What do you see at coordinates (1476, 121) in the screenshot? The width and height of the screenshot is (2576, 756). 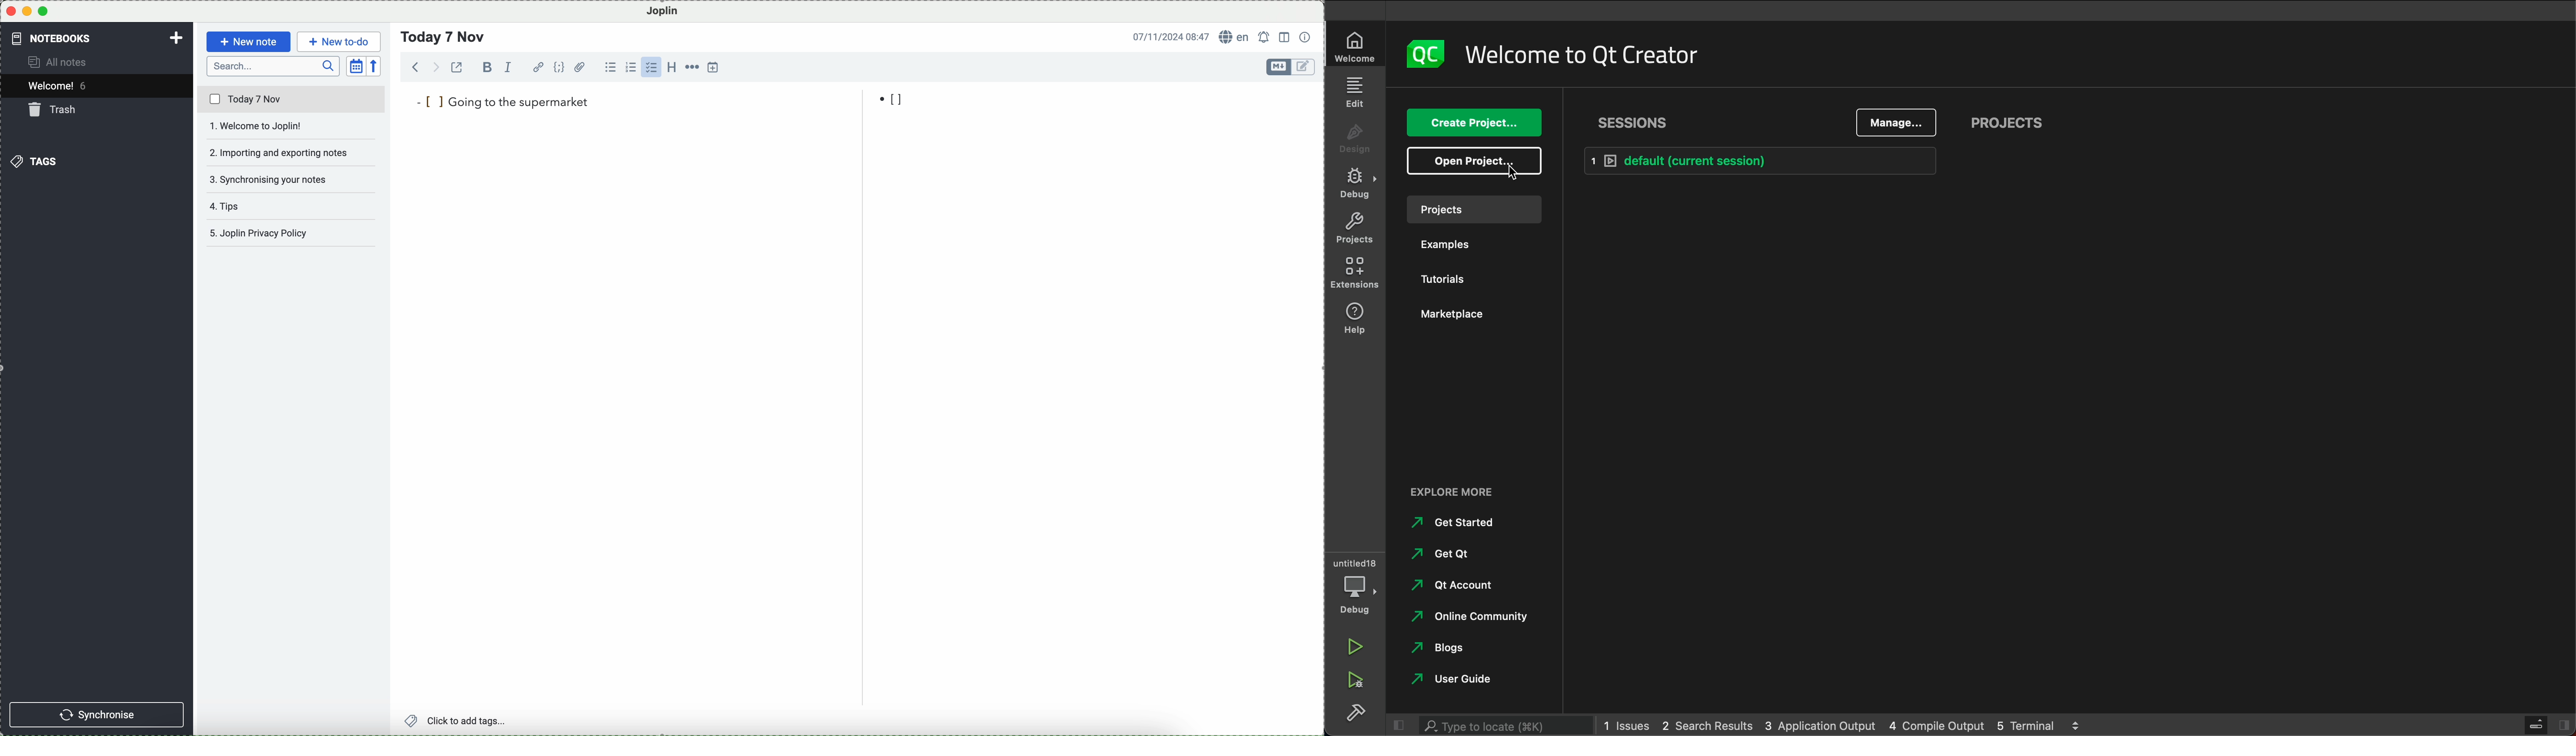 I see `create project` at bounding box center [1476, 121].